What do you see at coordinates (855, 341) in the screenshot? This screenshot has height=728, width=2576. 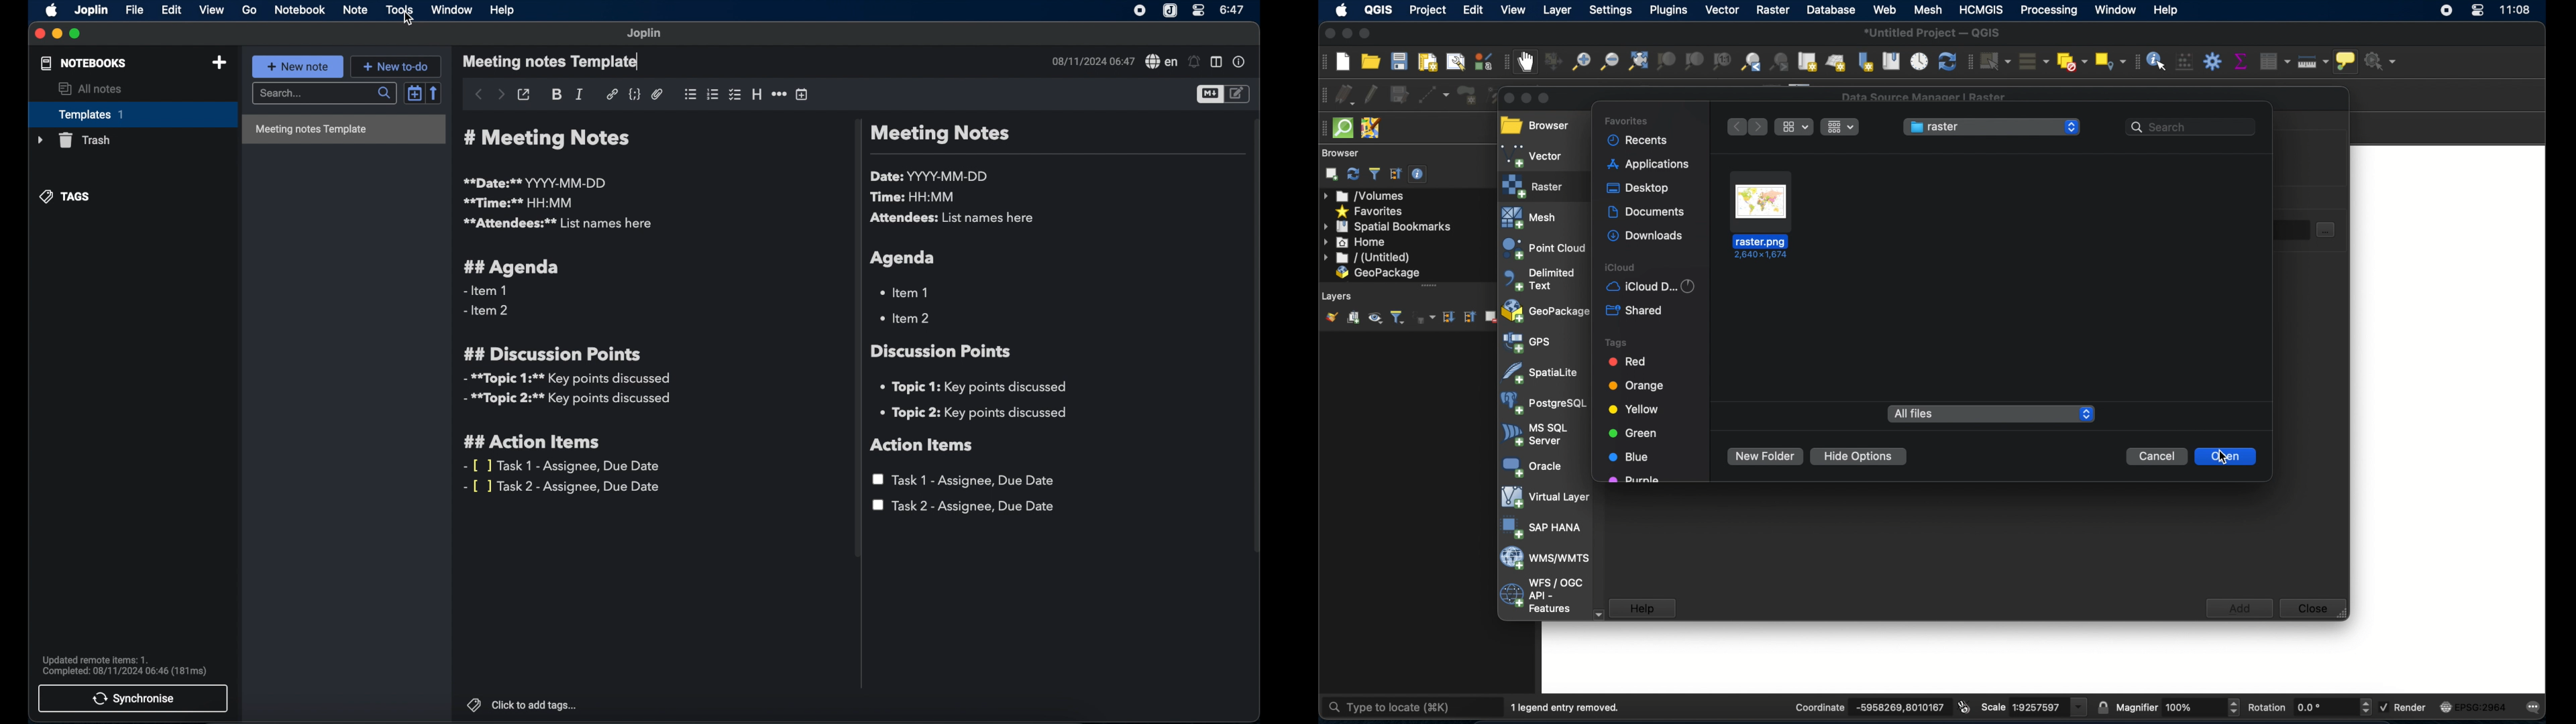 I see `scroll bar` at bounding box center [855, 341].